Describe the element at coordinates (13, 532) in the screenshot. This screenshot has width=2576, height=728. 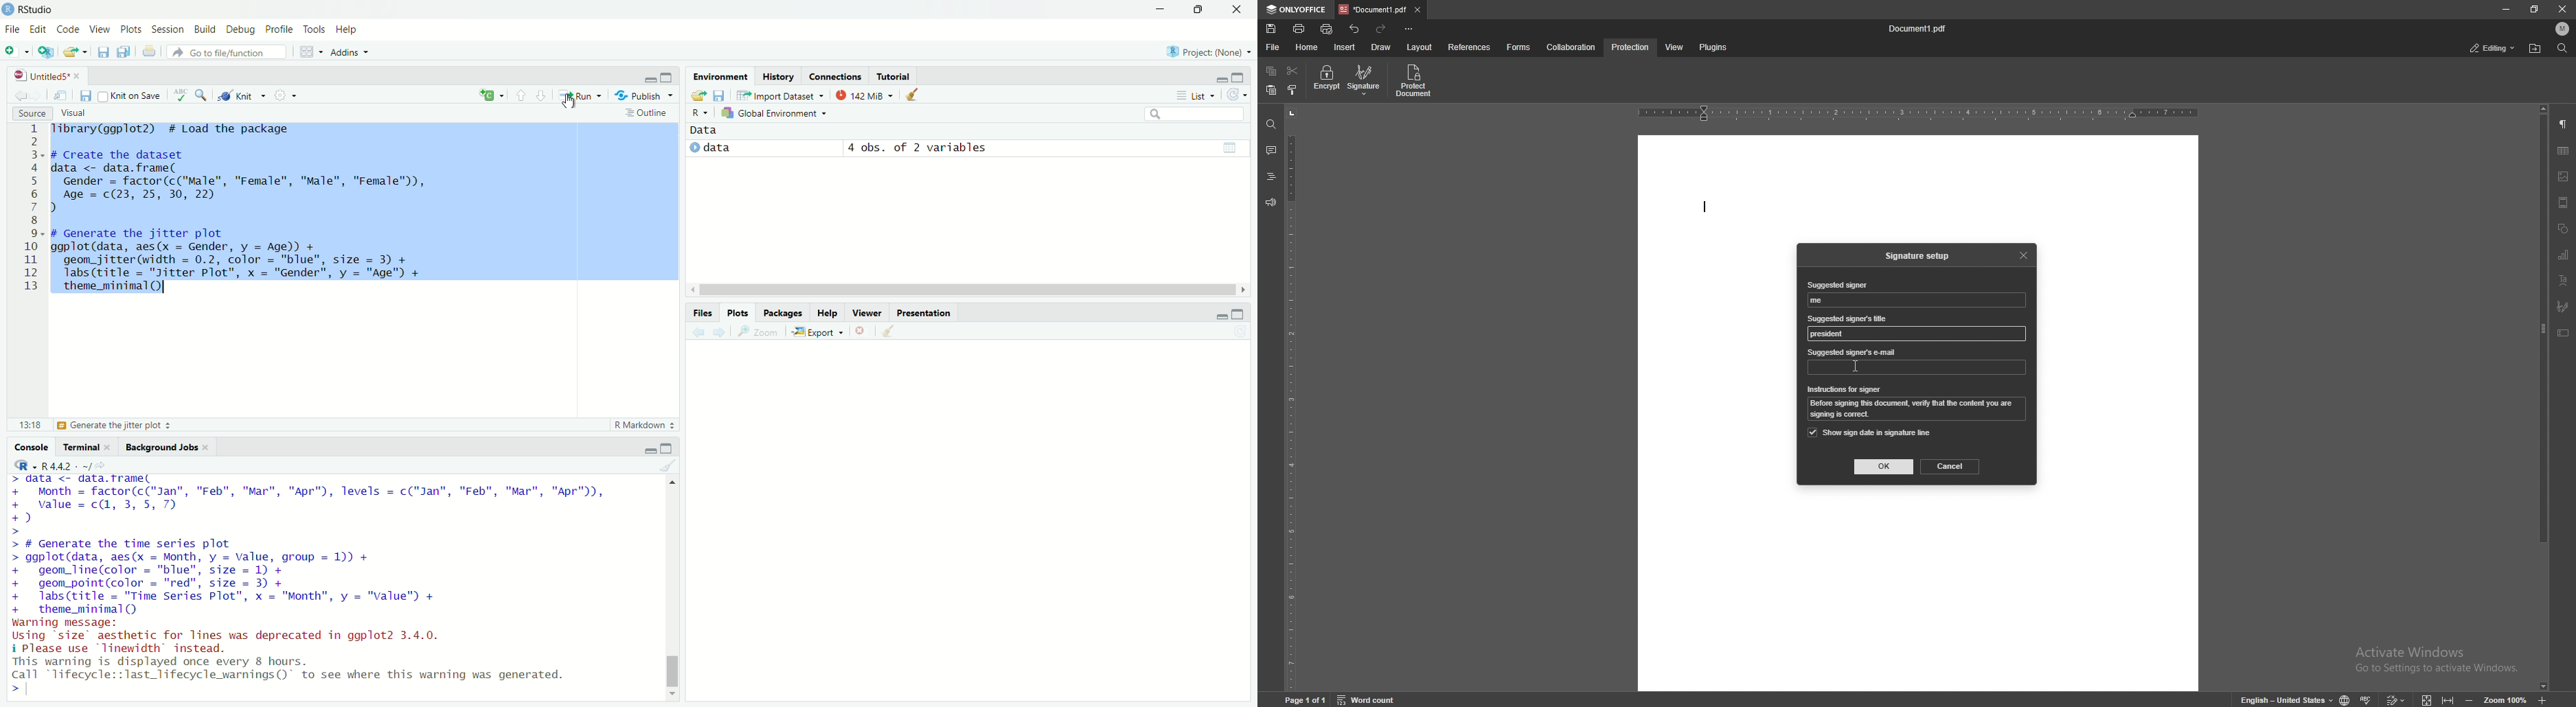
I see `prompt cuursor` at that location.